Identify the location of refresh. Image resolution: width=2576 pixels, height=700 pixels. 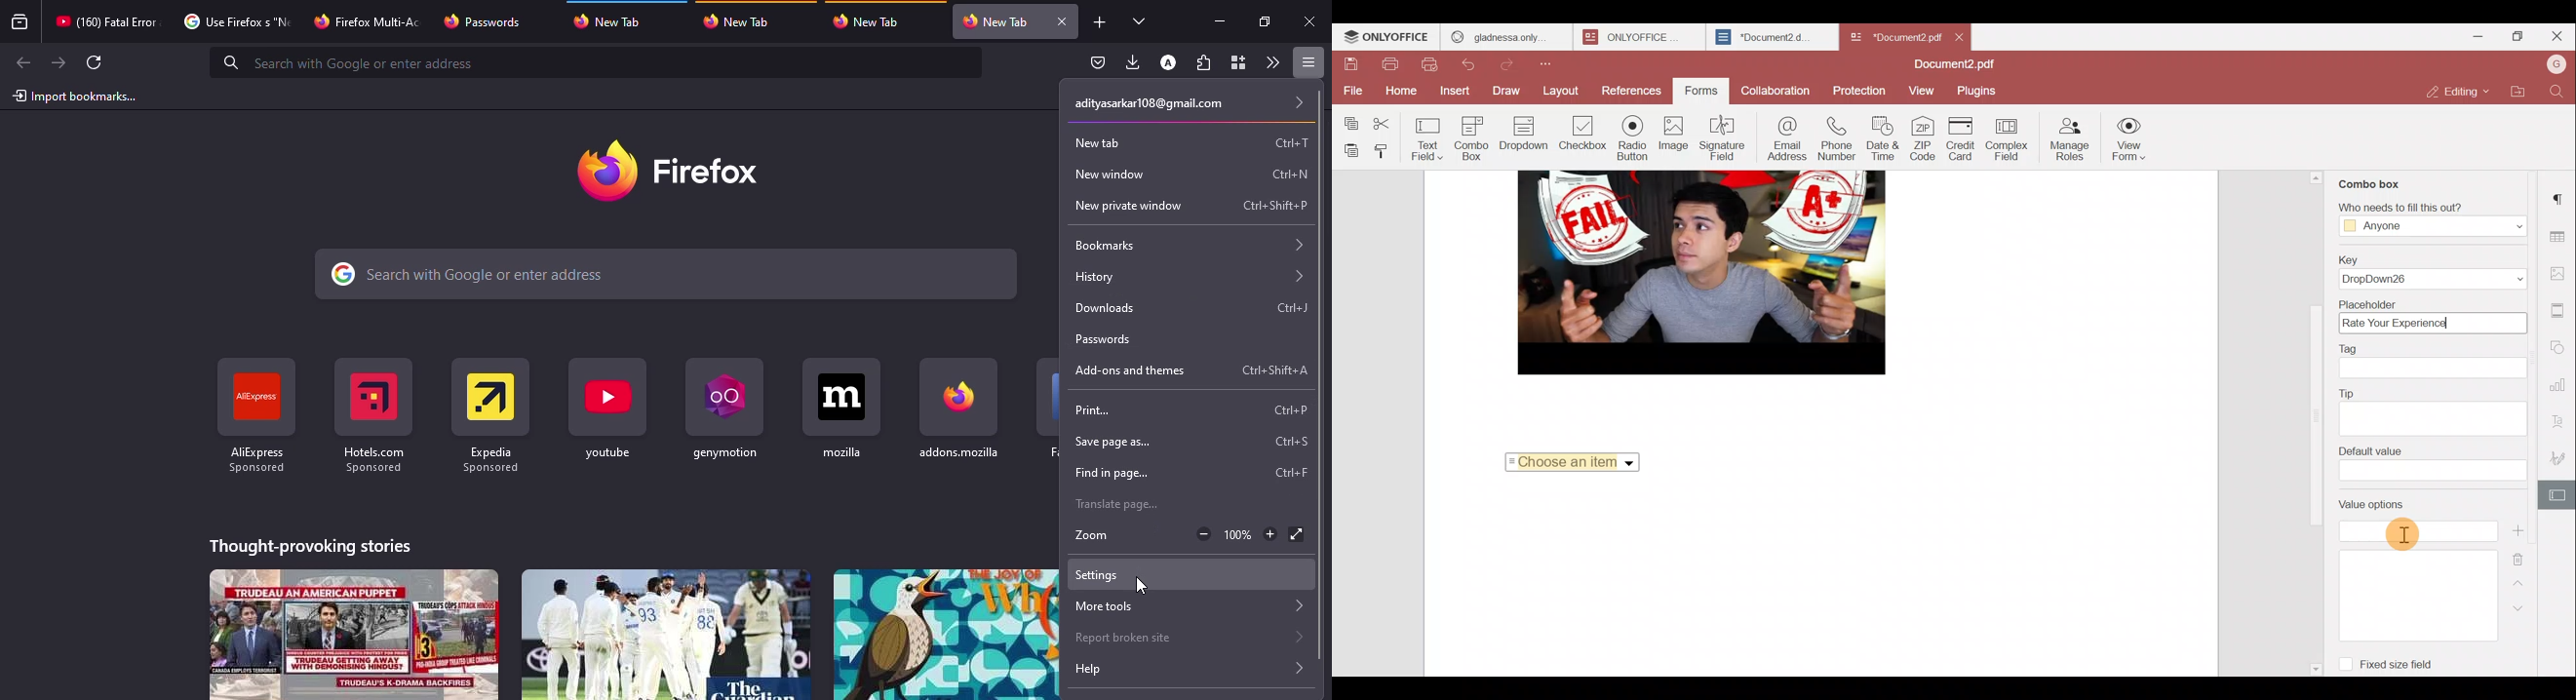
(96, 62).